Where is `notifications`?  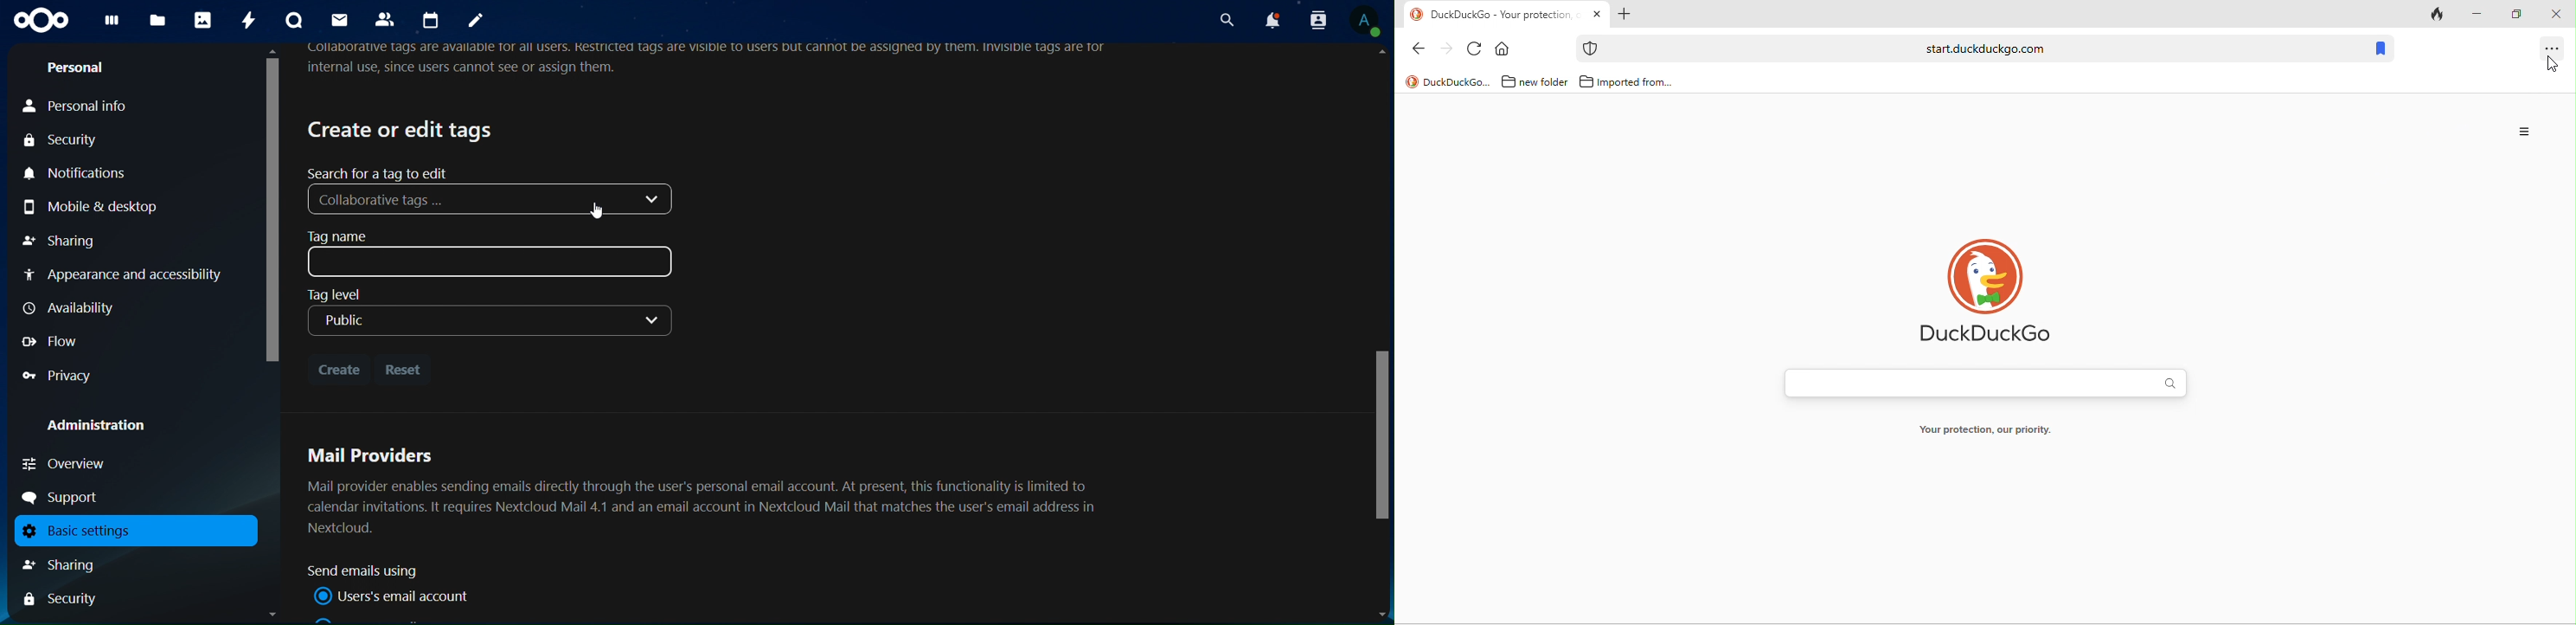 notifications is located at coordinates (1270, 20).